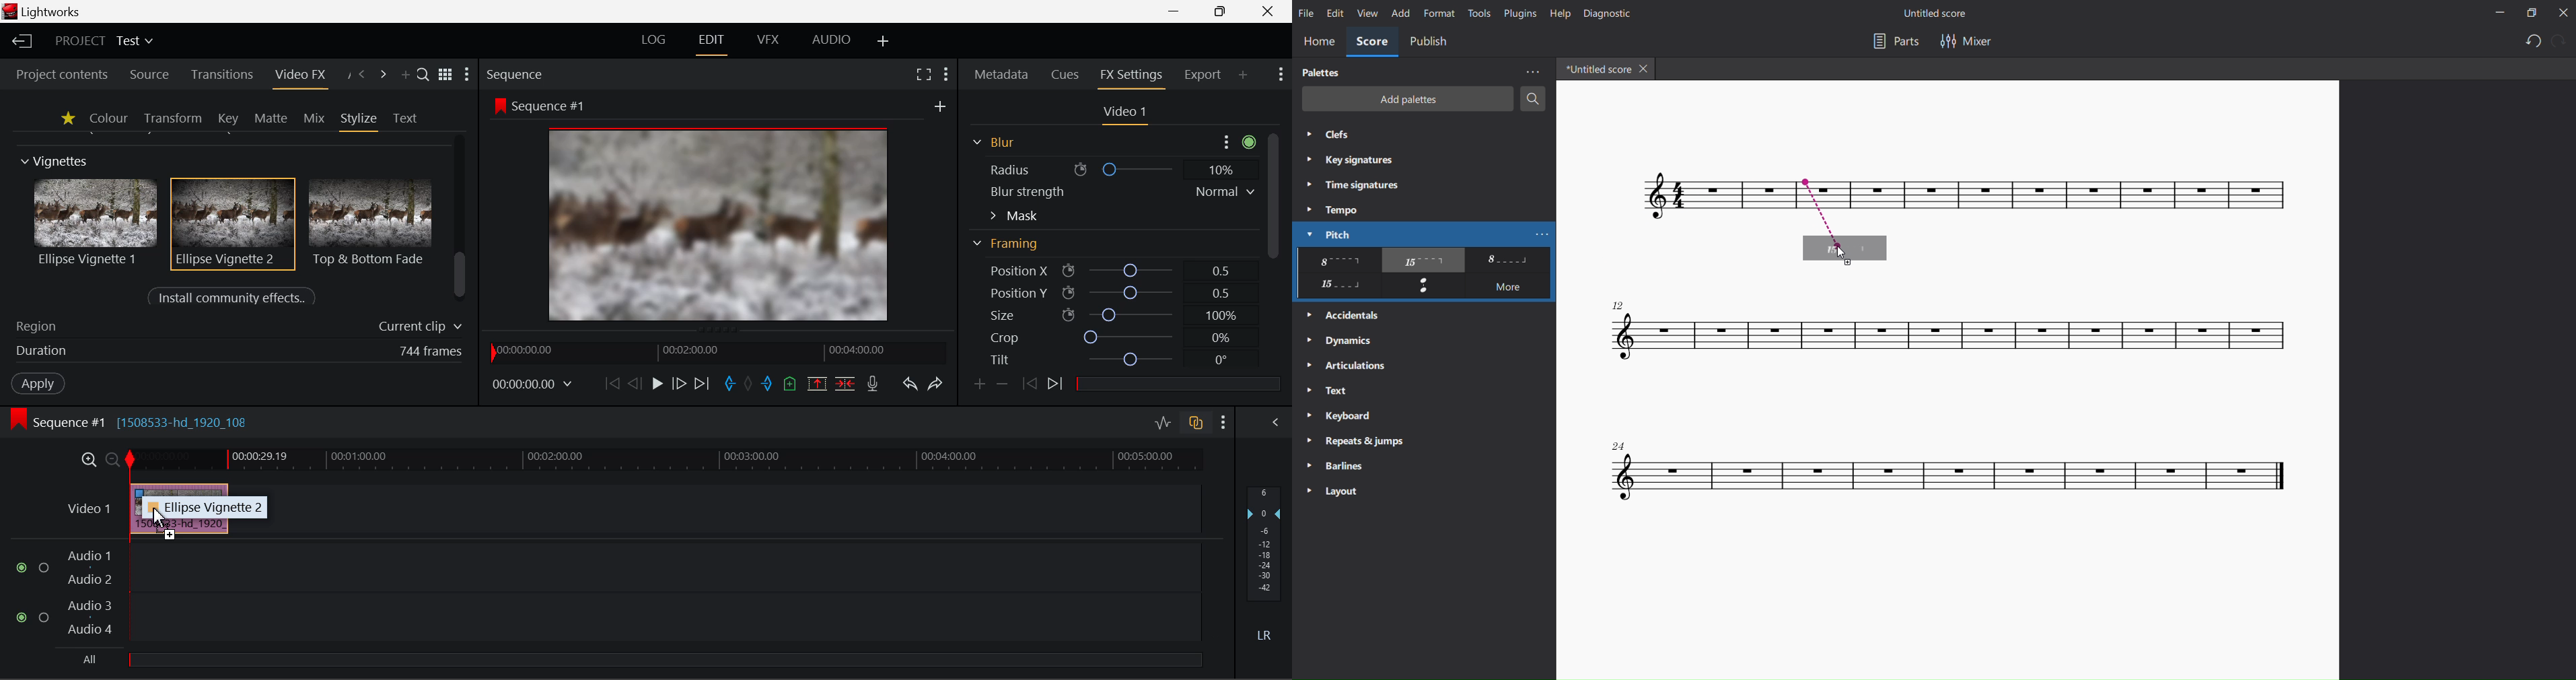 The image size is (2576, 700). Describe the element at coordinates (941, 106) in the screenshot. I see `new frame` at that location.